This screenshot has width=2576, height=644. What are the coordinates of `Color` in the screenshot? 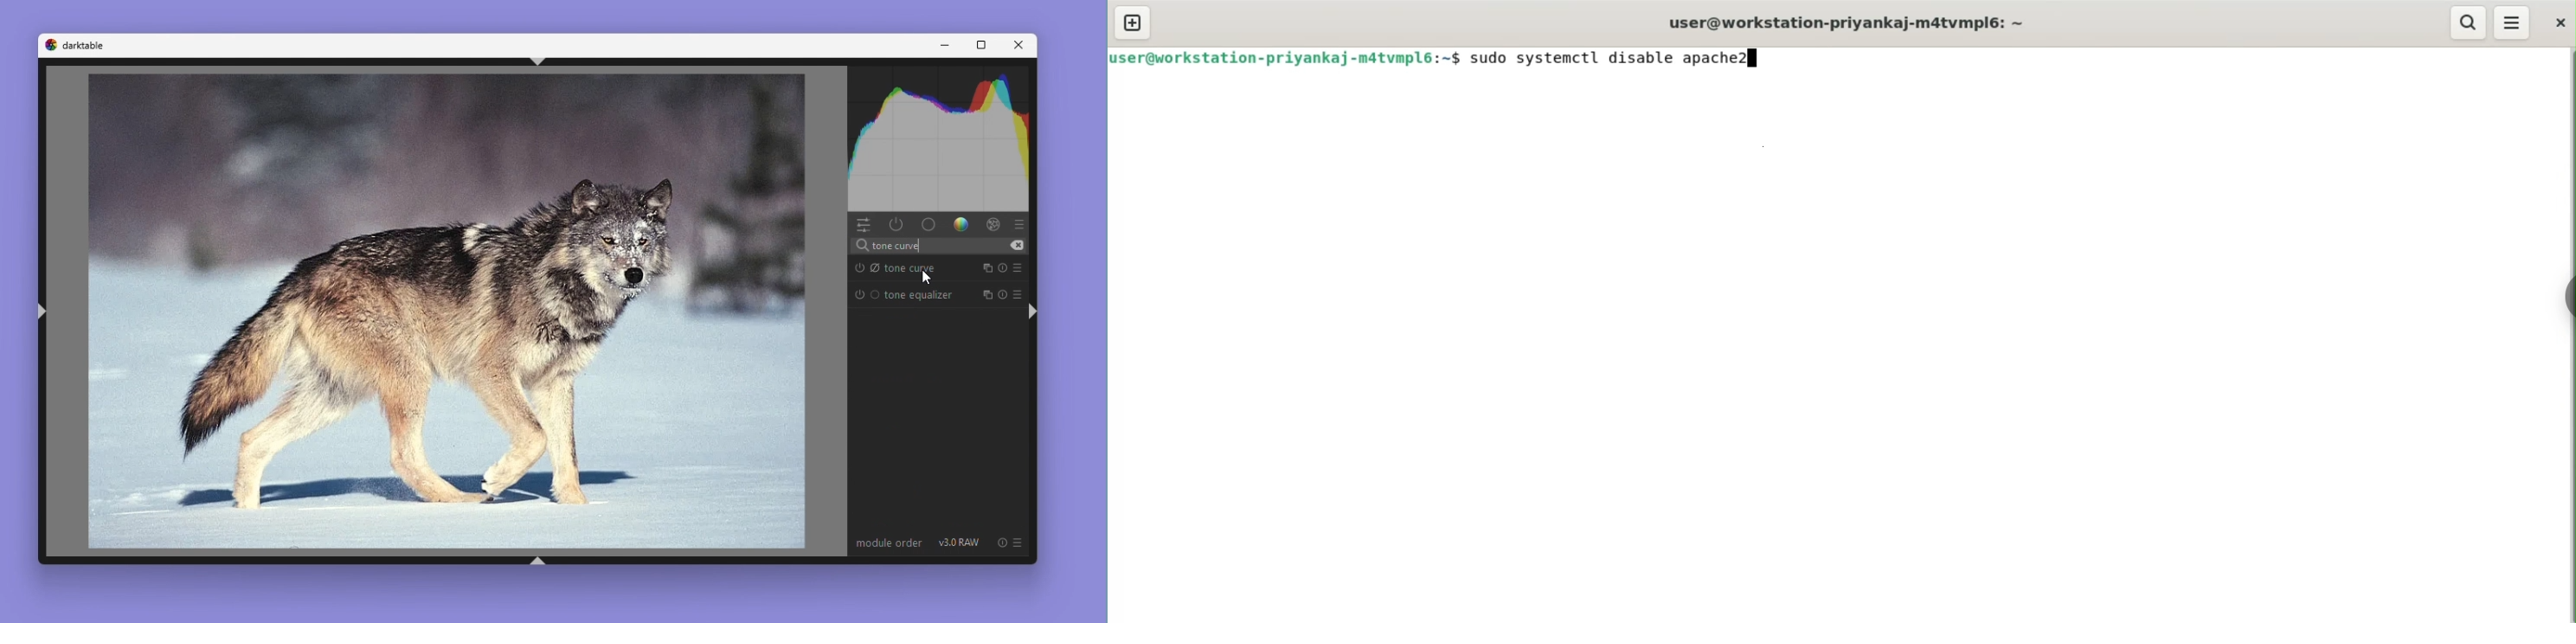 It's located at (961, 226).